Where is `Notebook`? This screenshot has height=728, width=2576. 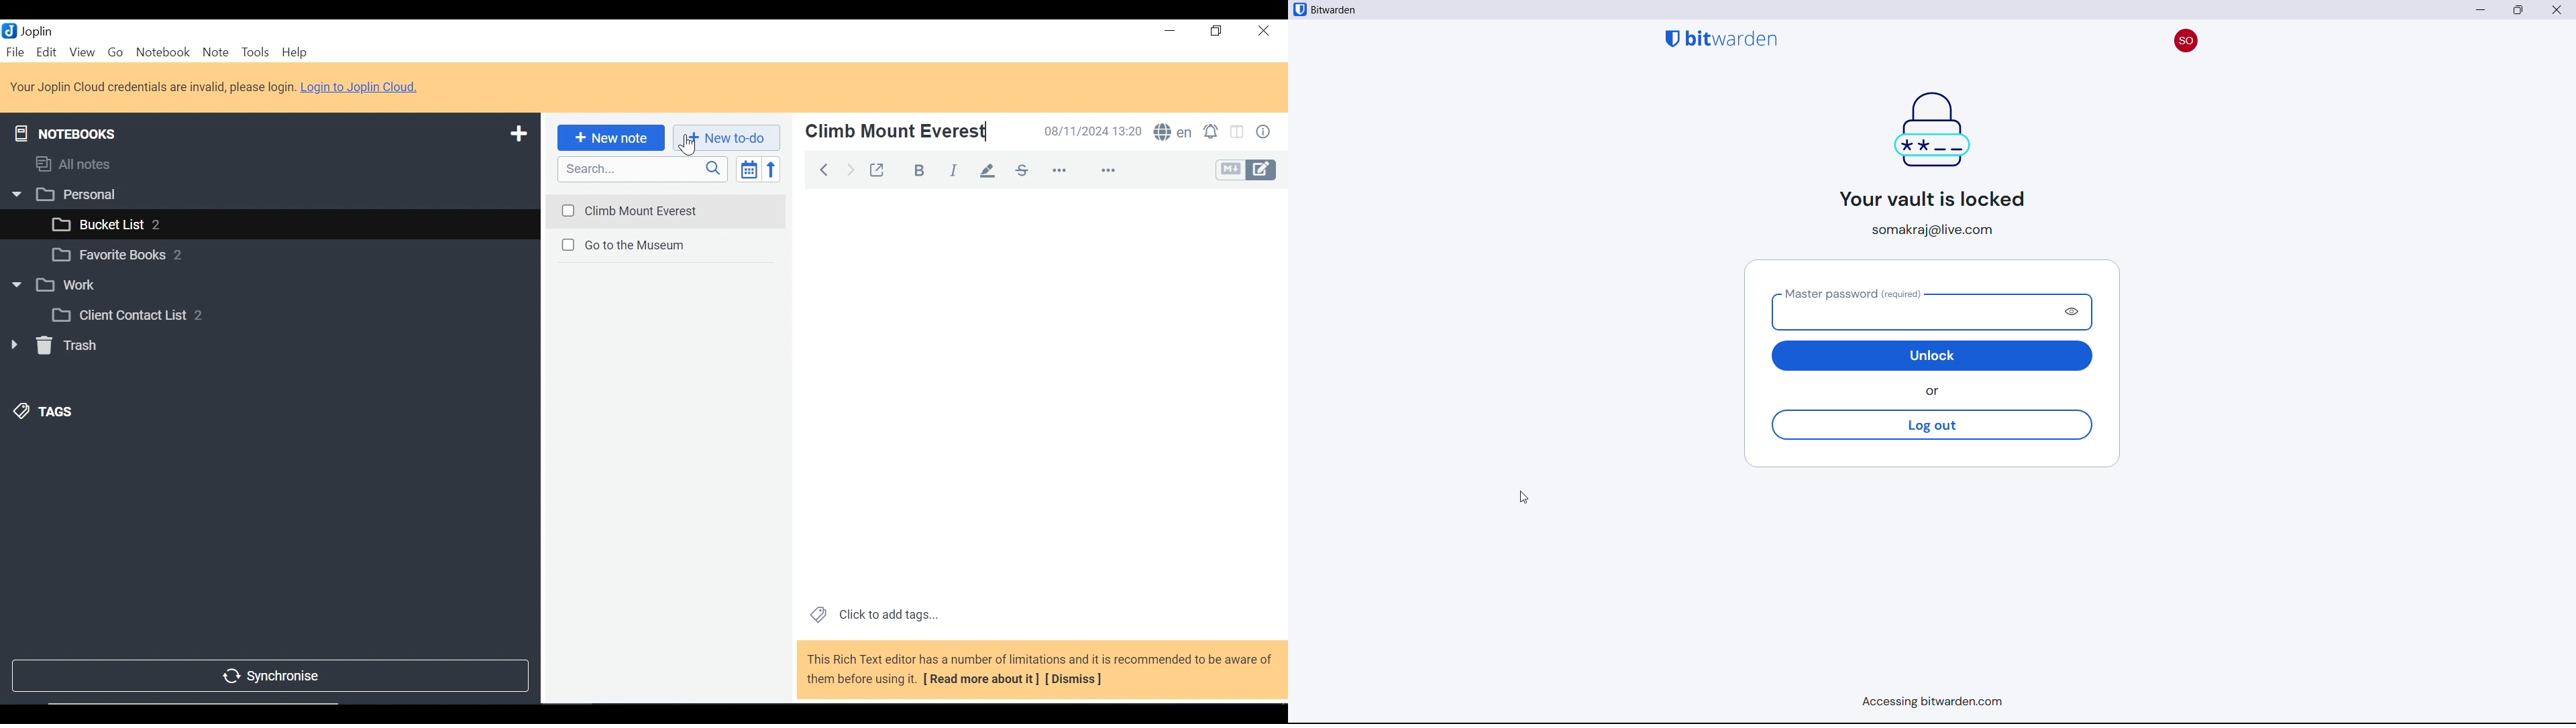 Notebook is located at coordinates (268, 193).